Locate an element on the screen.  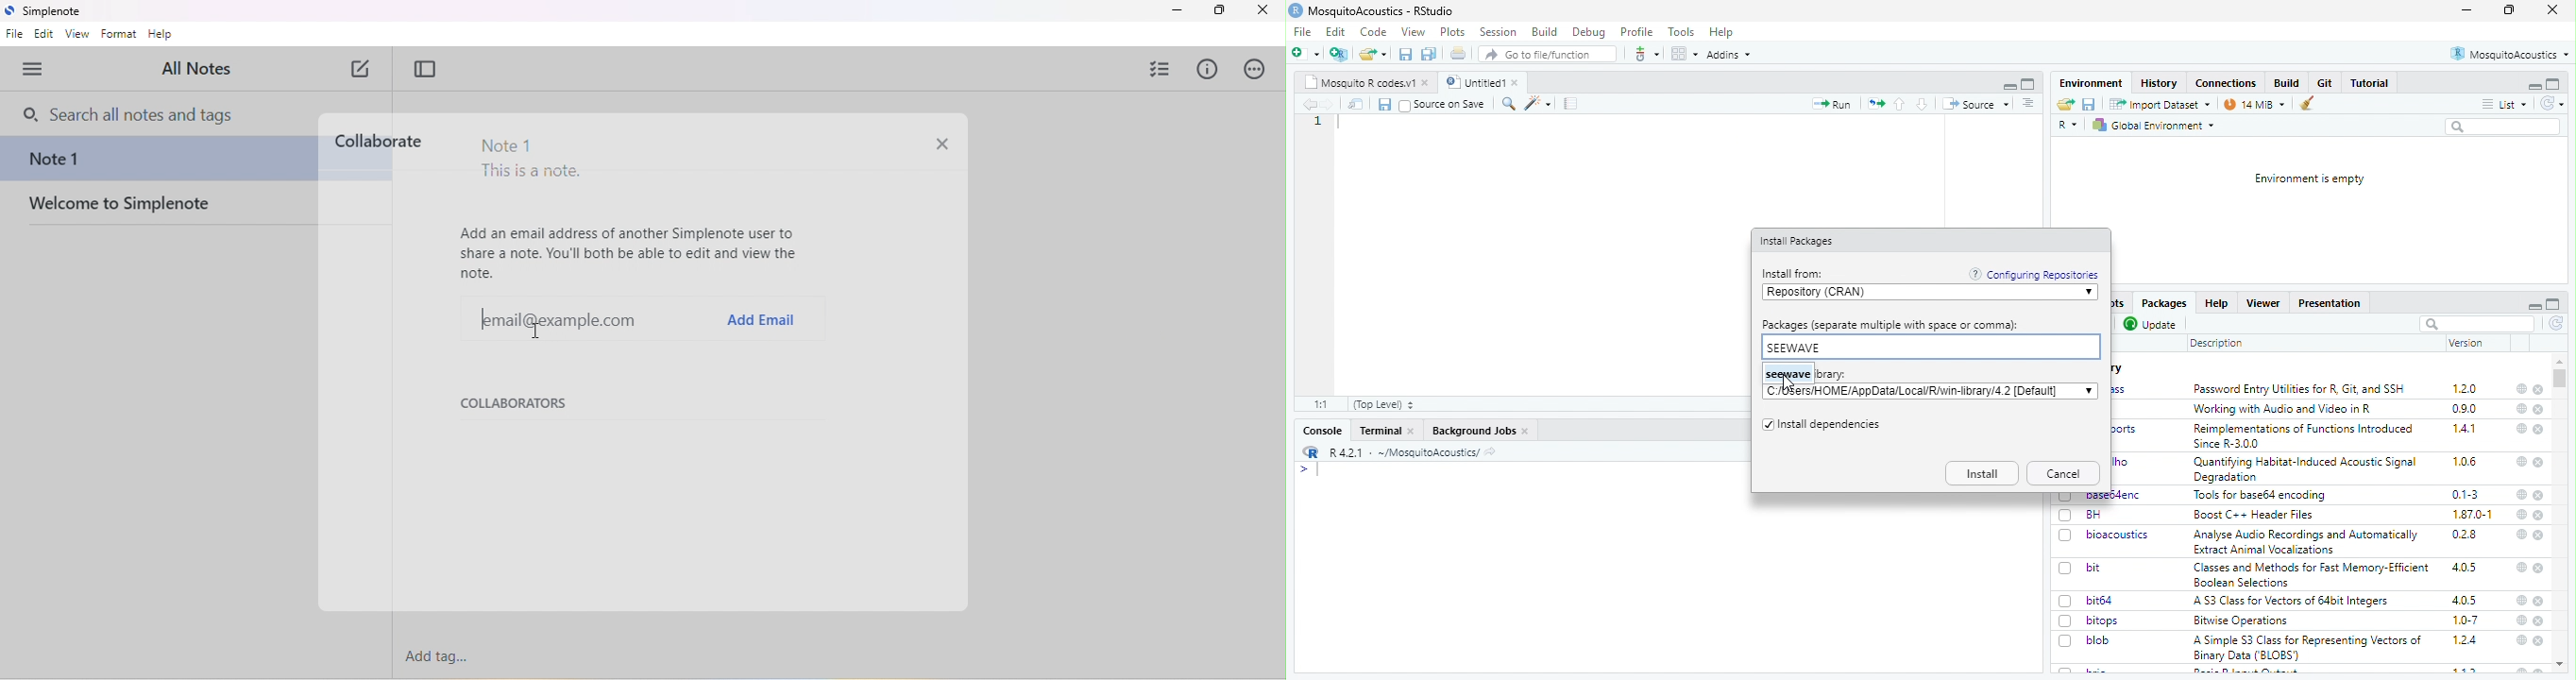
minimise is located at coordinates (2467, 10).